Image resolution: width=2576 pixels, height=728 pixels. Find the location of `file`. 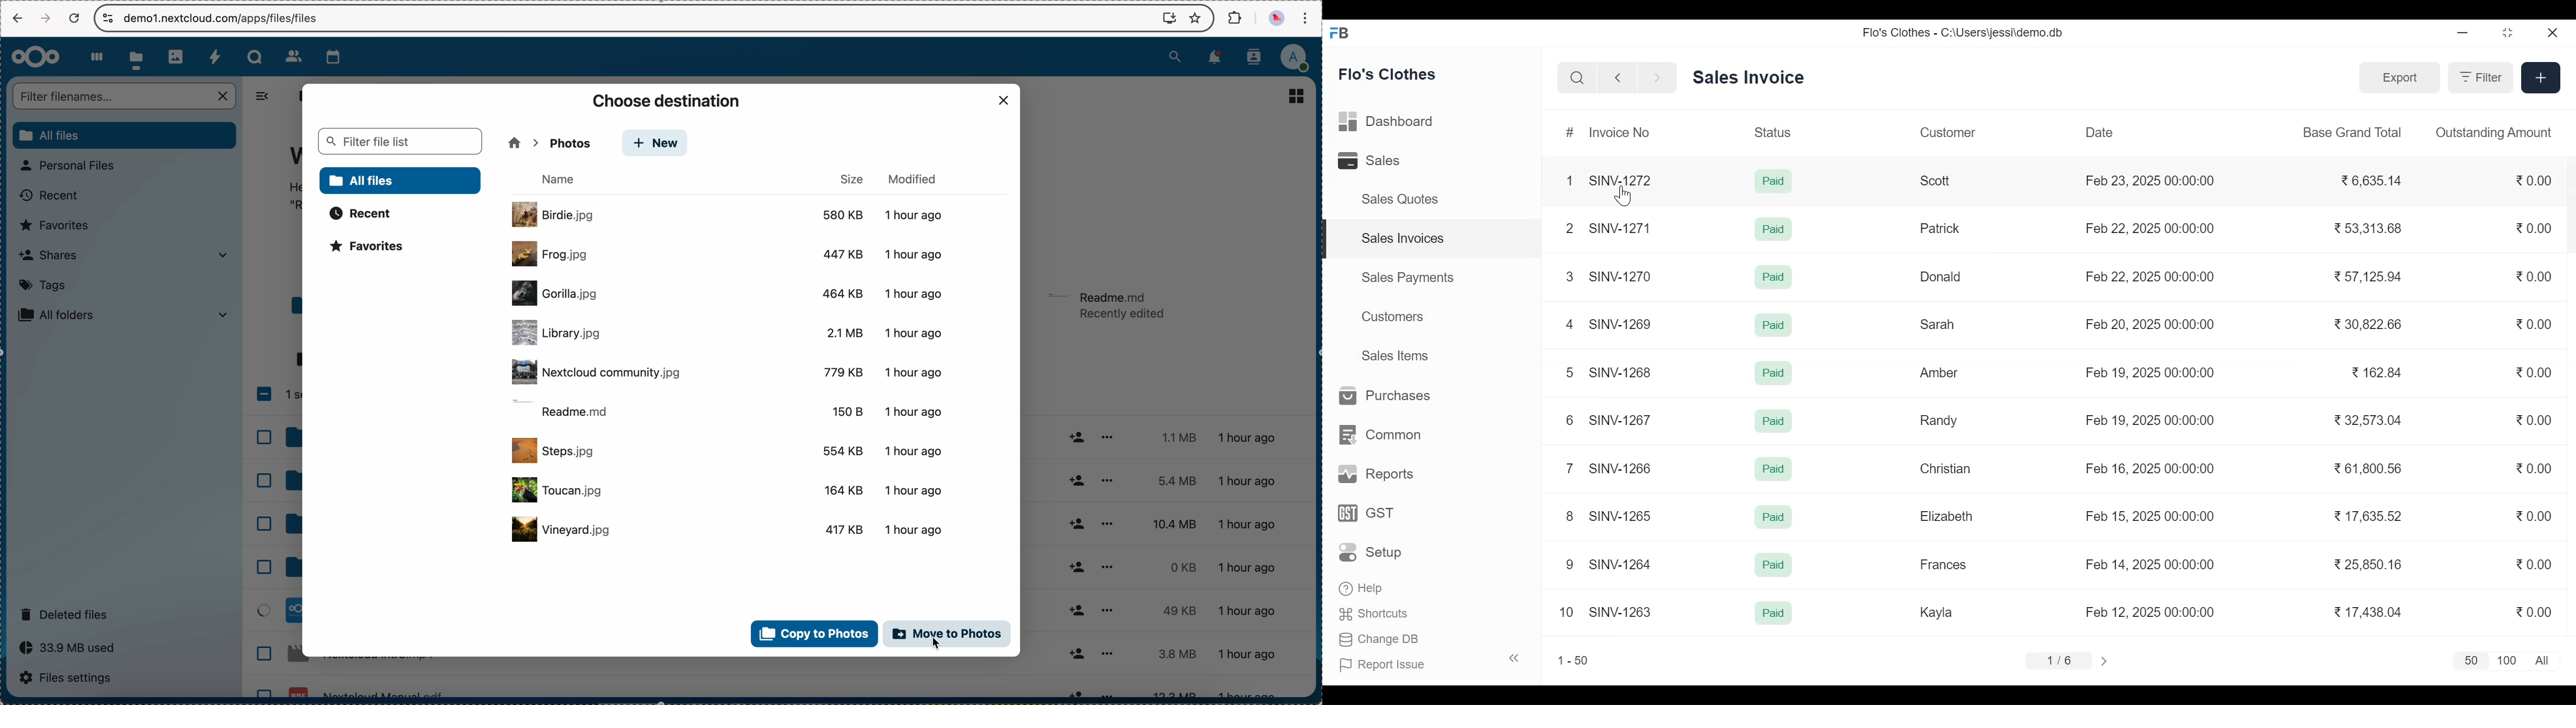

file is located at coordinates (1108, 306).